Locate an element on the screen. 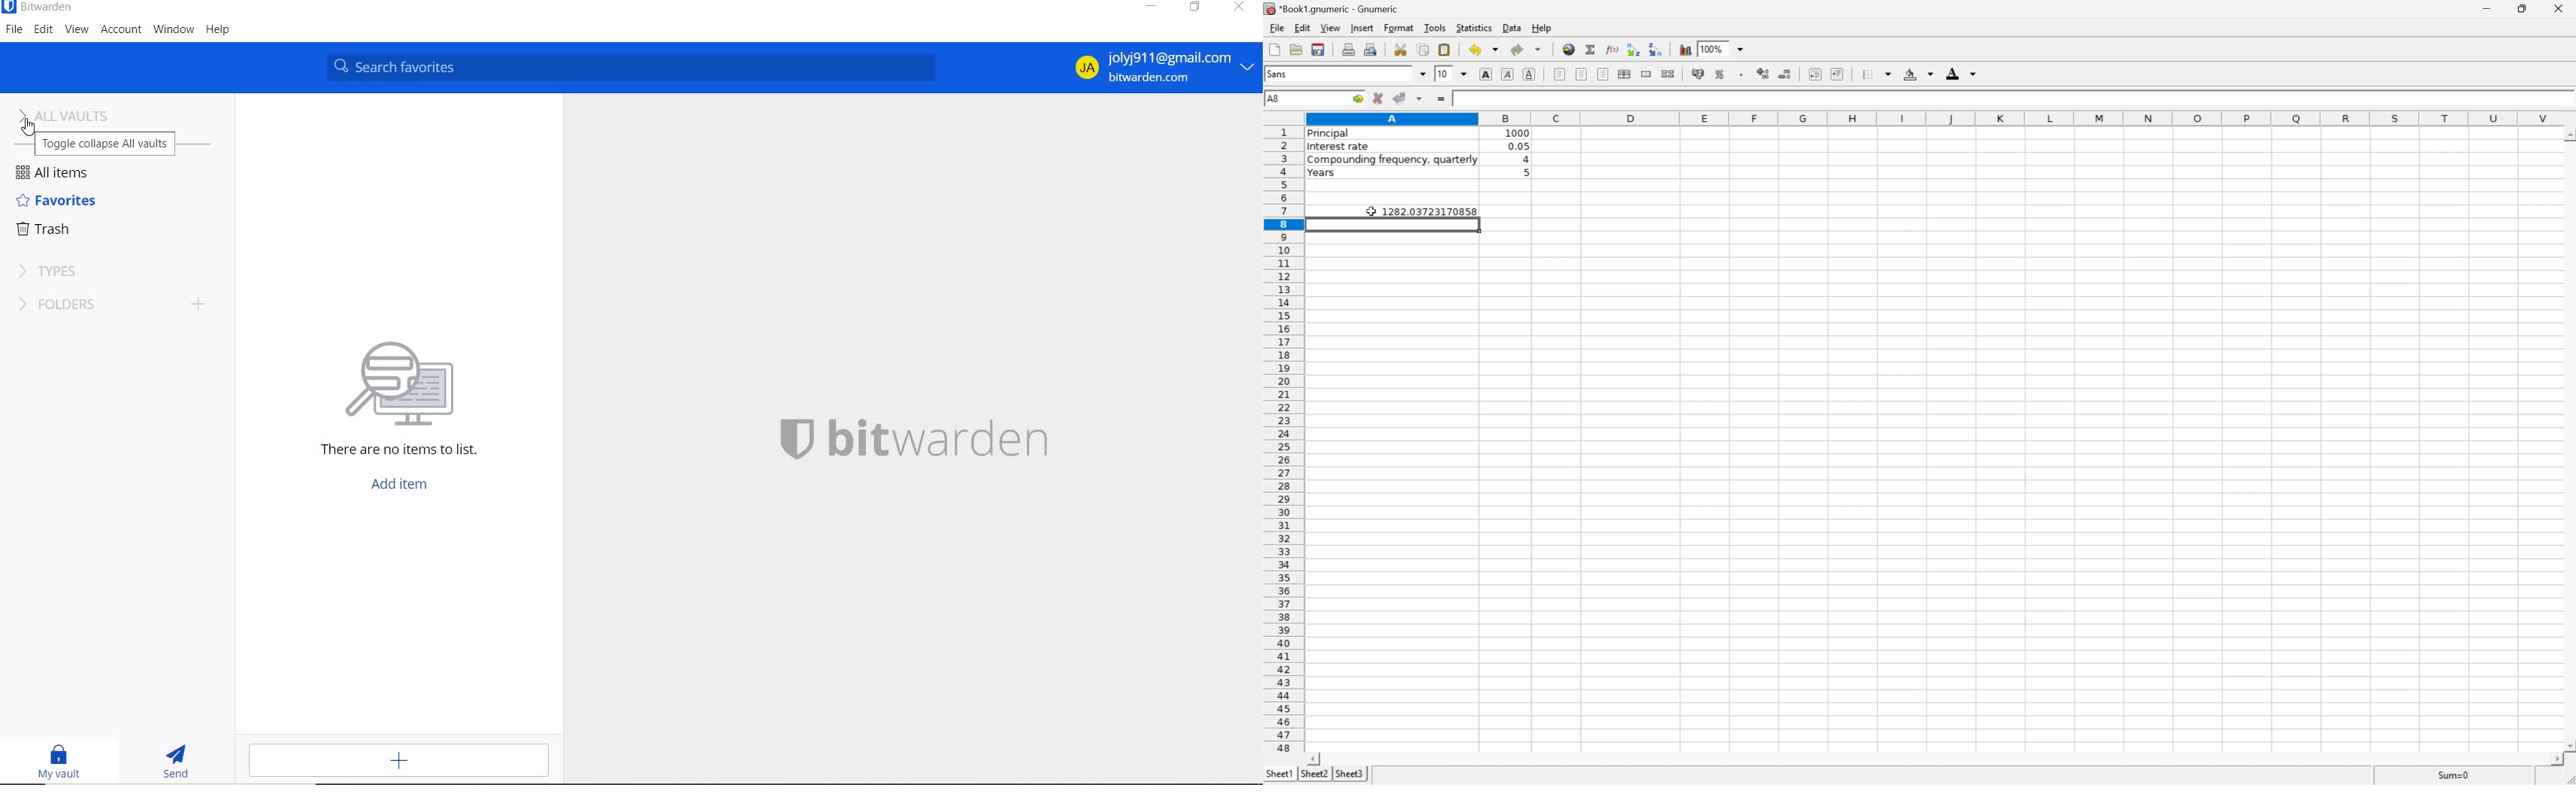  drop down is located at coordinates (1420, 73).